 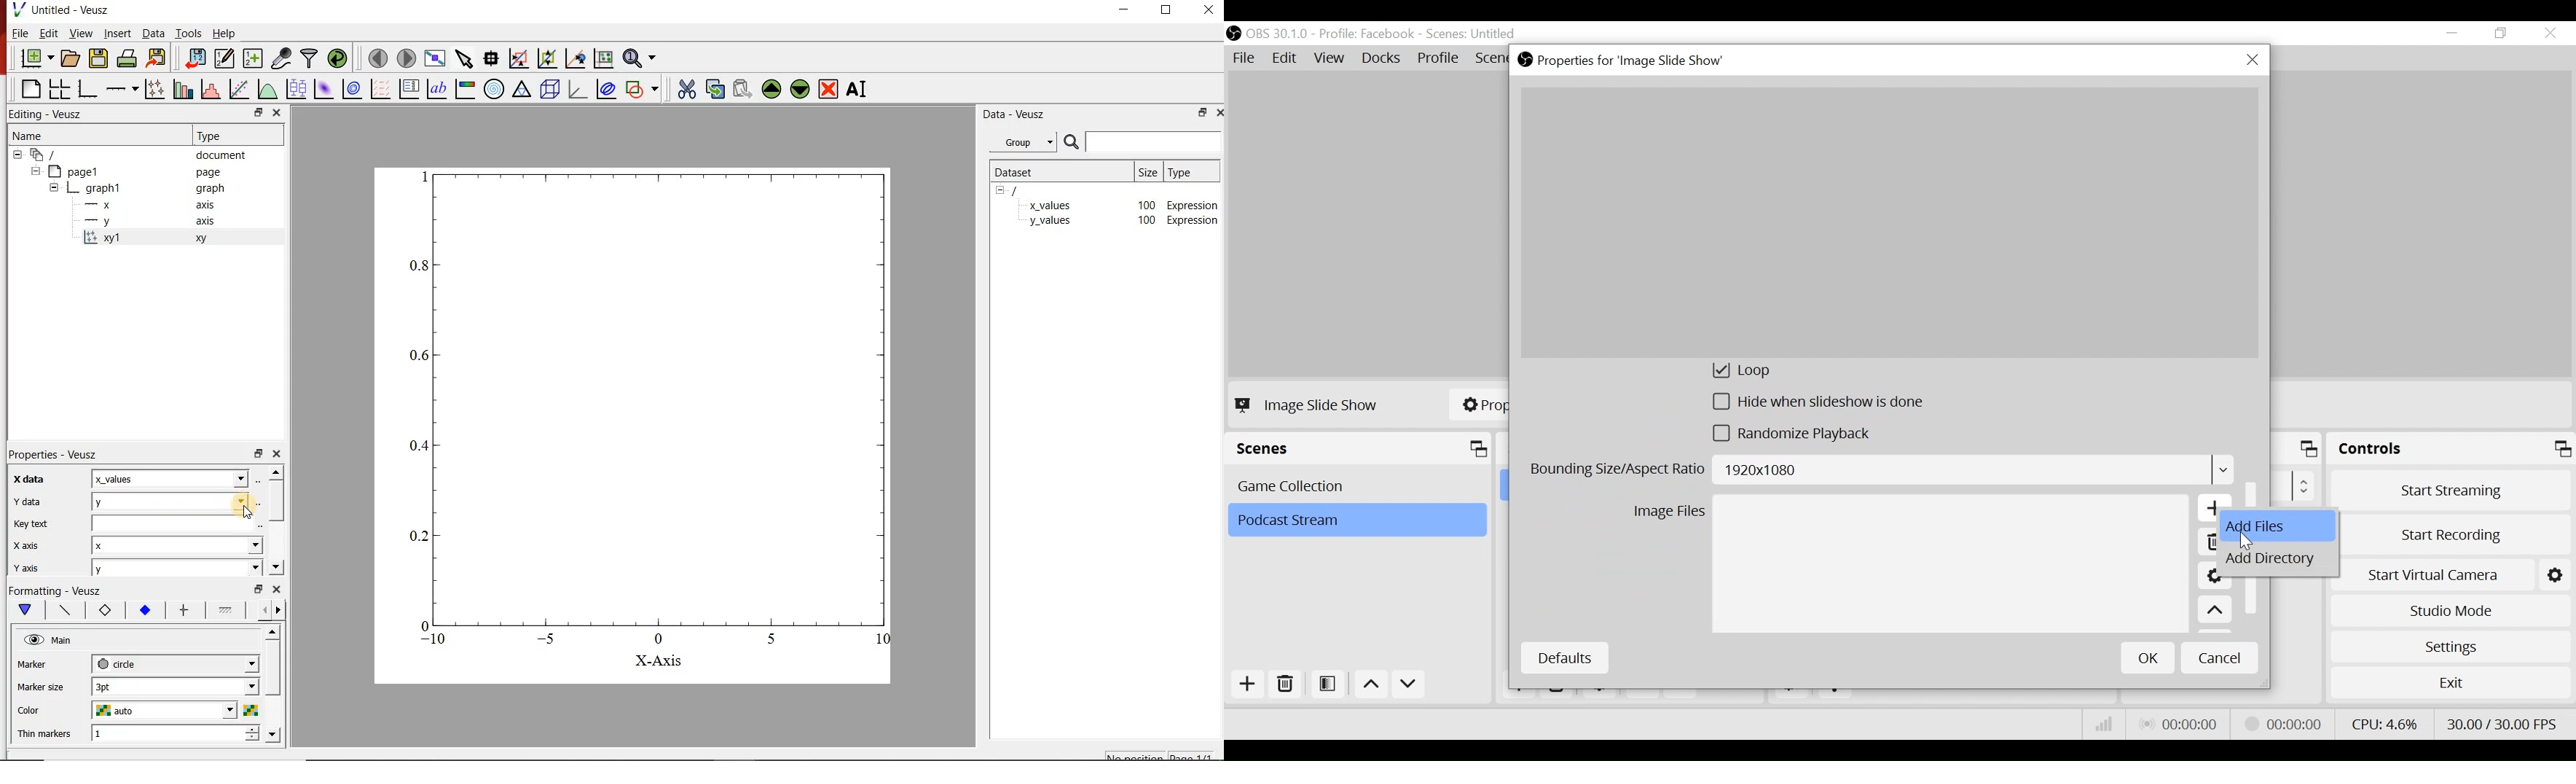 What do you see at coordinates (1050, 204) in the screenshot?
I see `x_values` at bounding box center [1050, 204].